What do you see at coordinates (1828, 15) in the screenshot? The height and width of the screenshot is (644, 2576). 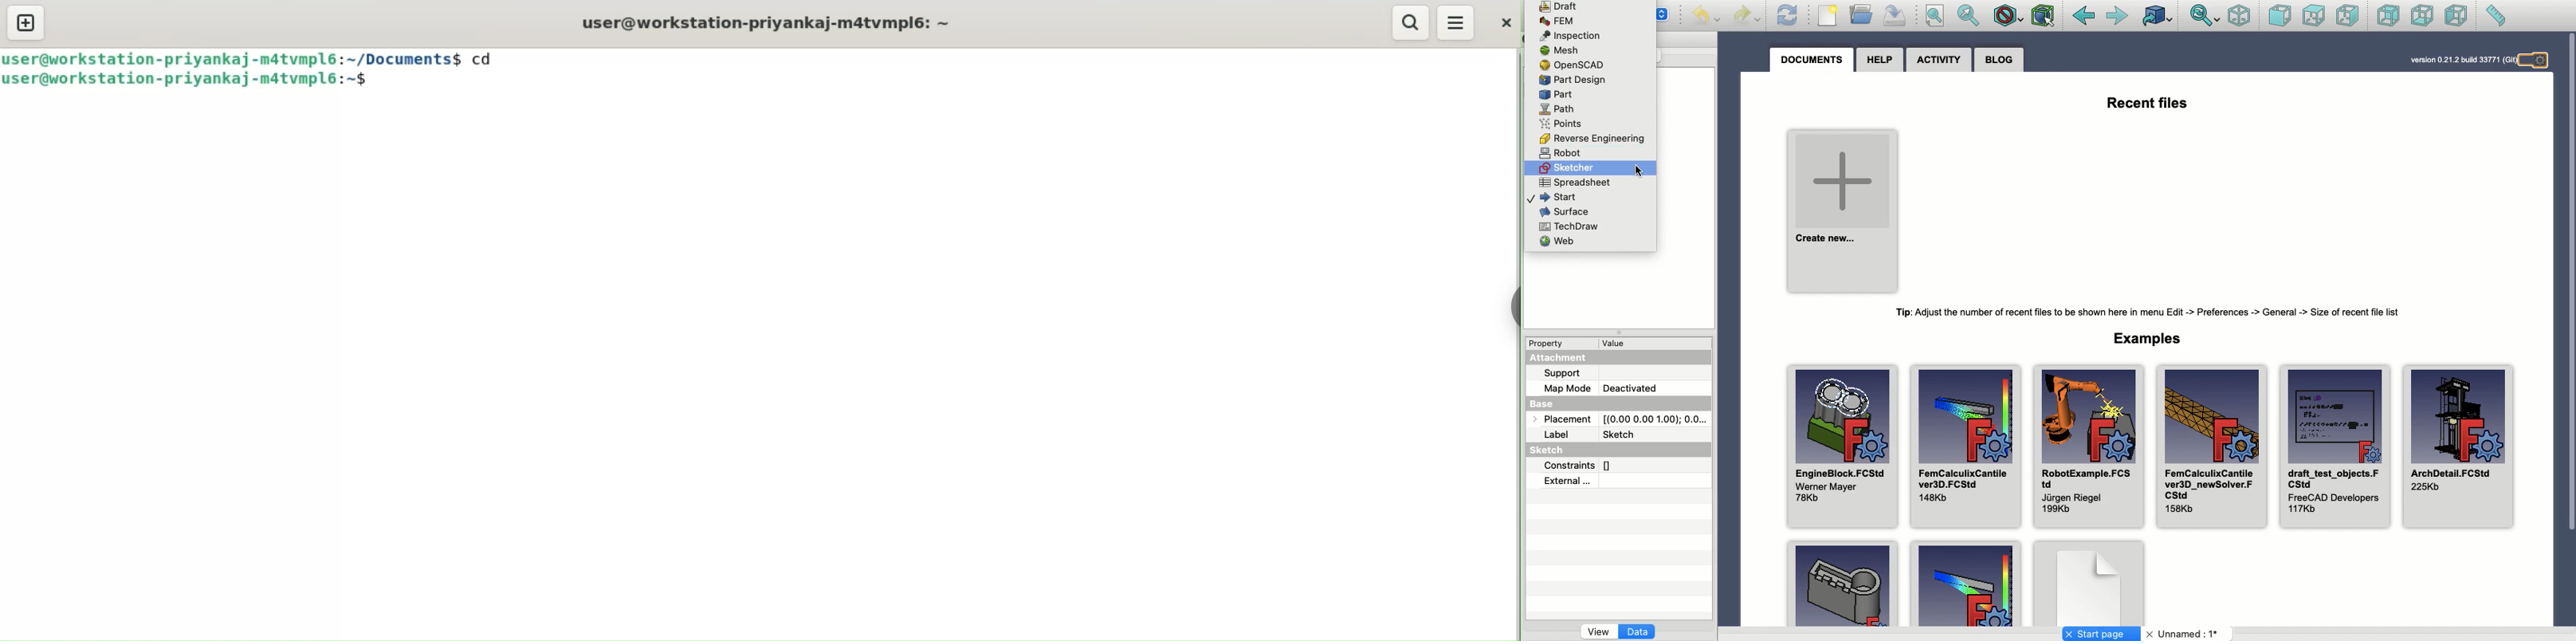 I see `New` at bounding box center [1828, 15].